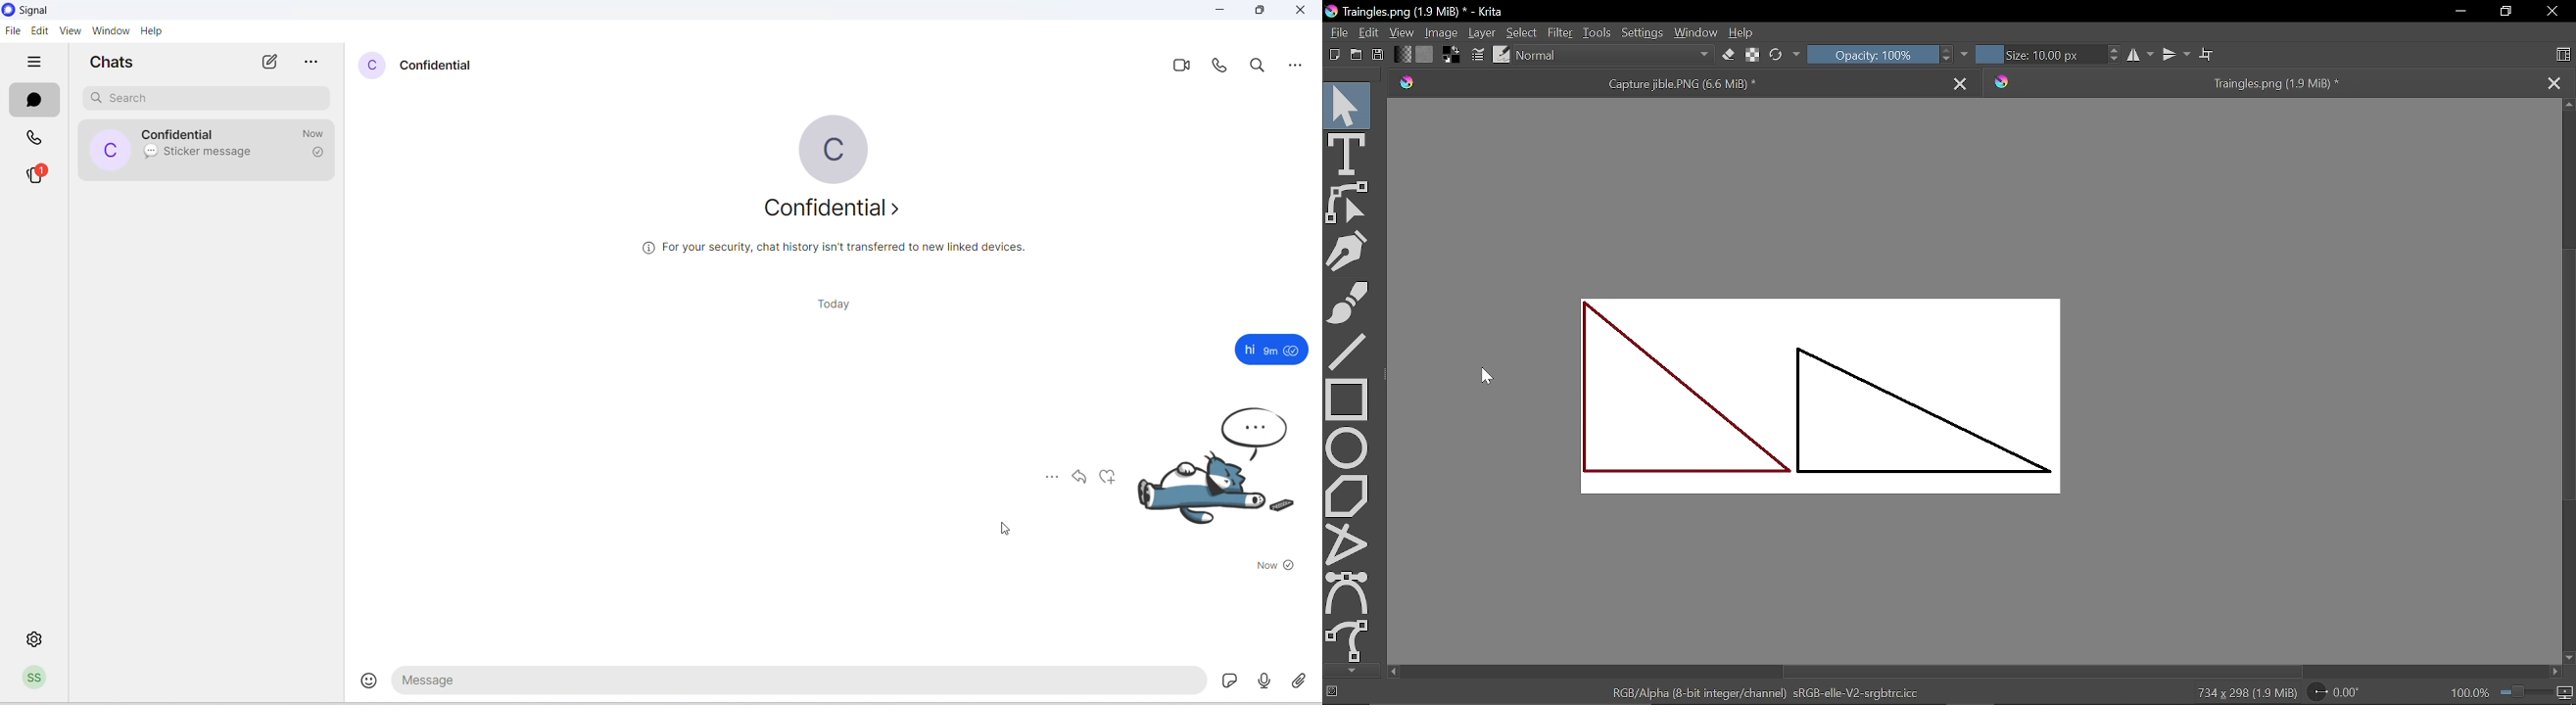  What do you see at coordinates (2174, 54) in the screenshot?
I see `Vertical mirror` at bounding box center [2174, 54].